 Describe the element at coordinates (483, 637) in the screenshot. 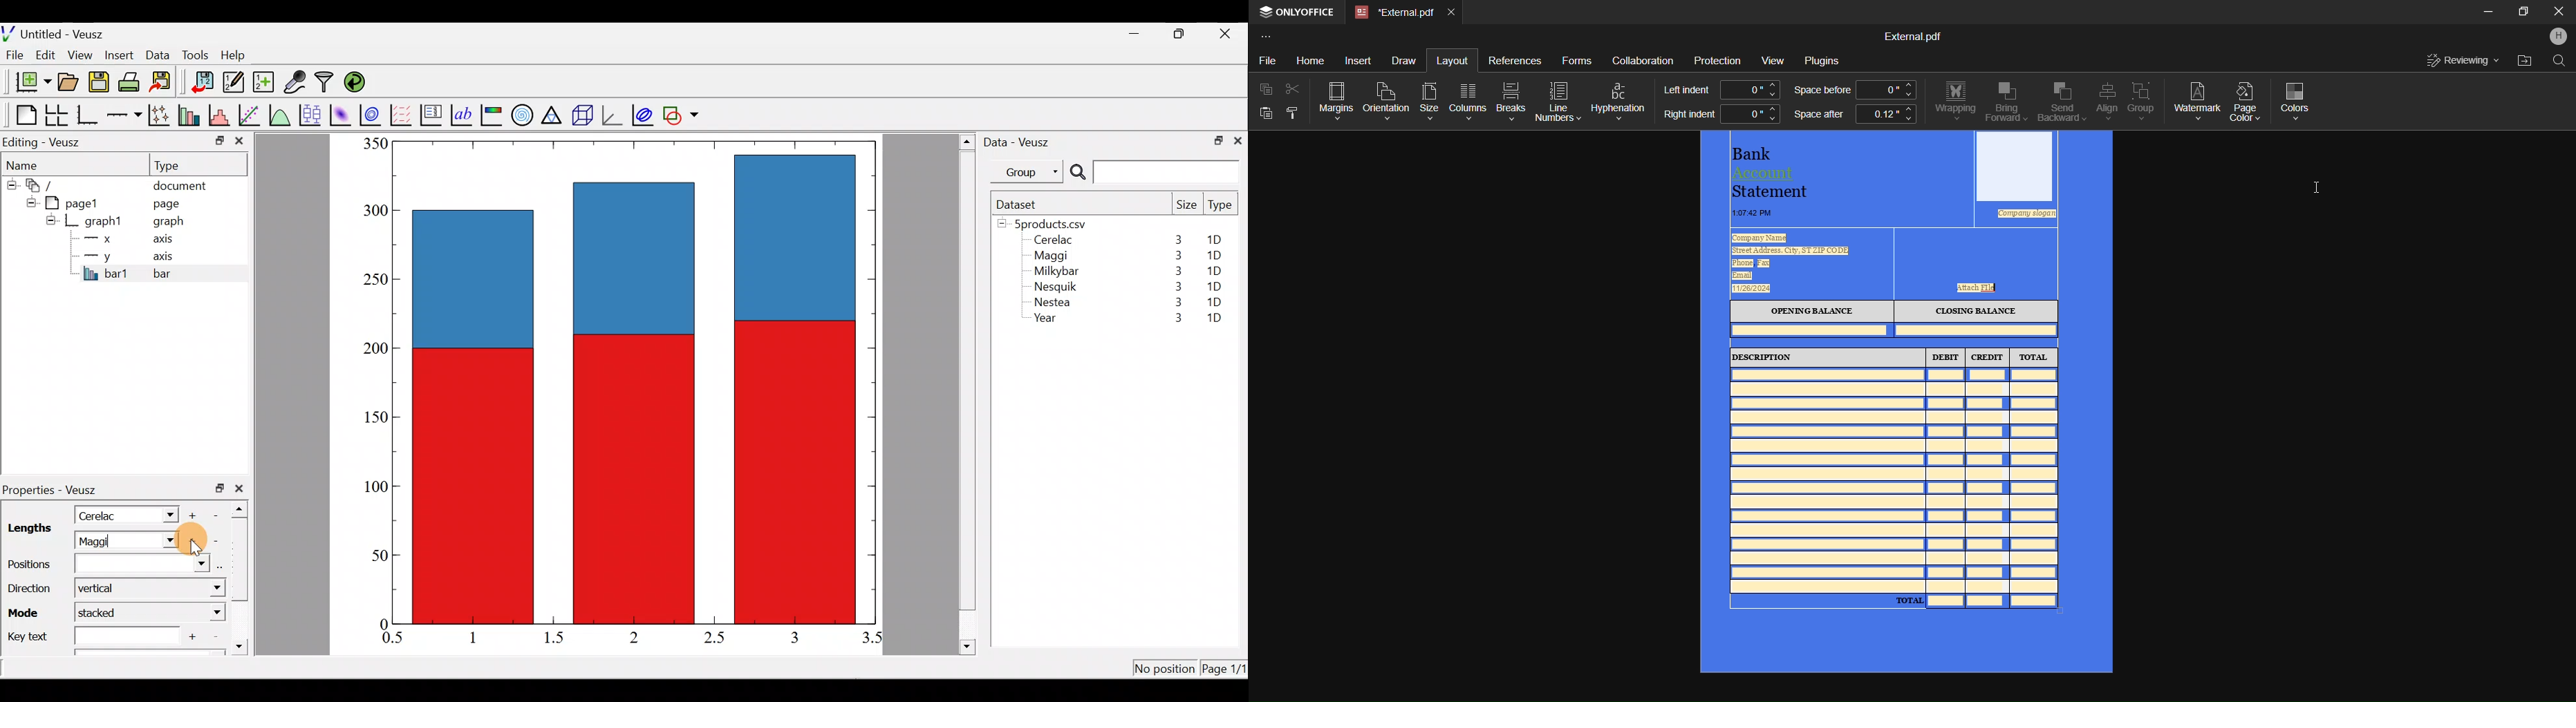

I see `1` at that location.